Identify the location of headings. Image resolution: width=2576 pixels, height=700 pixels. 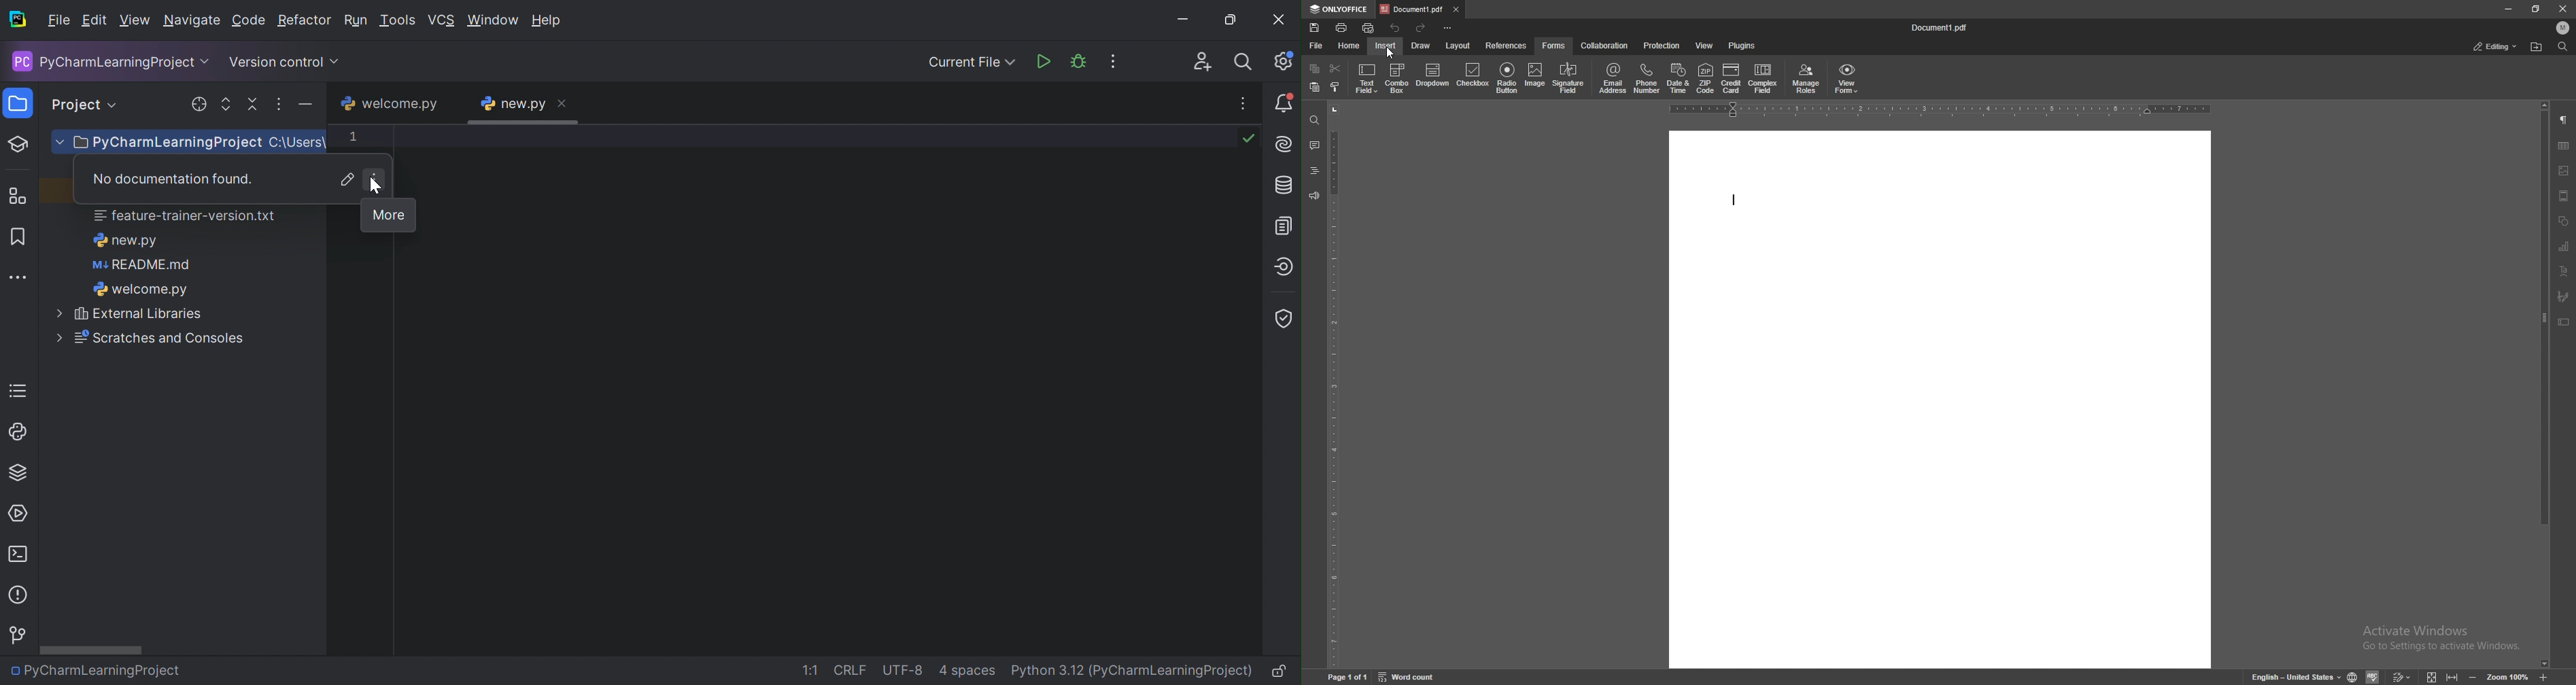
(1314, 171).